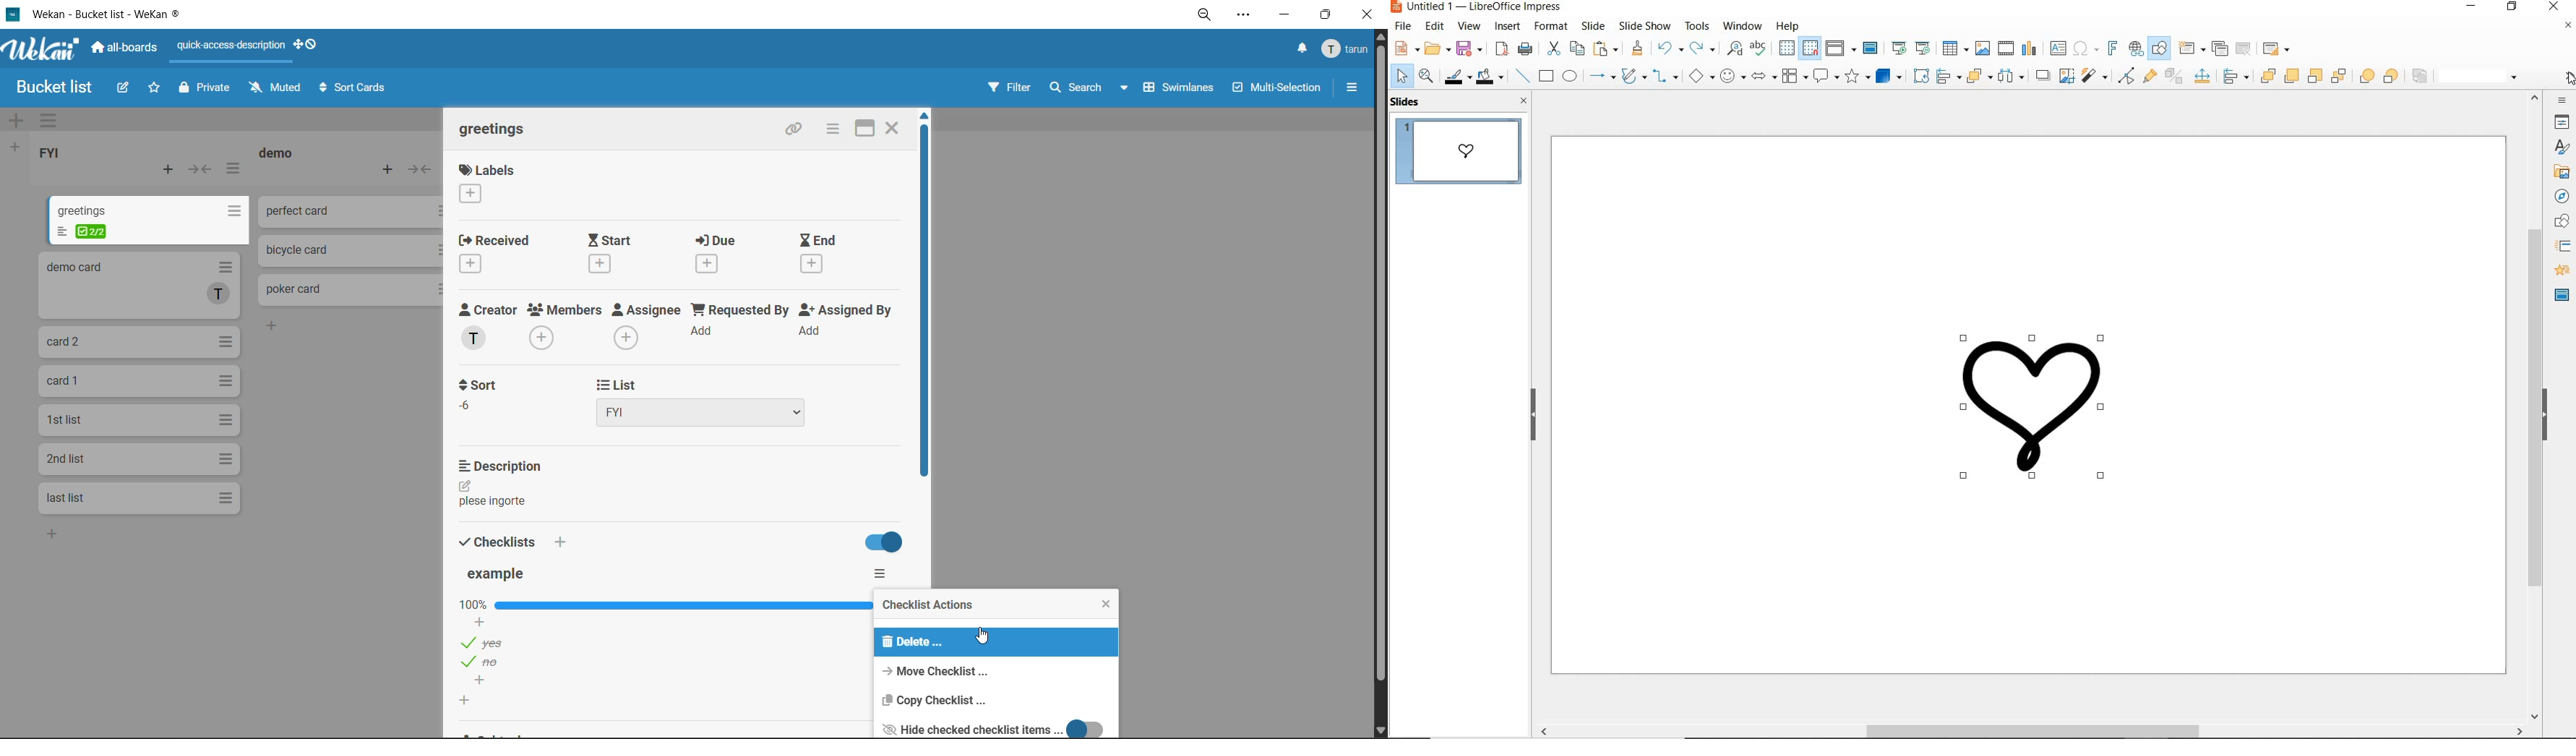  Describe the element at coordinates (1633, 76) in the screenshot. I see `curves & polygons` at that location.